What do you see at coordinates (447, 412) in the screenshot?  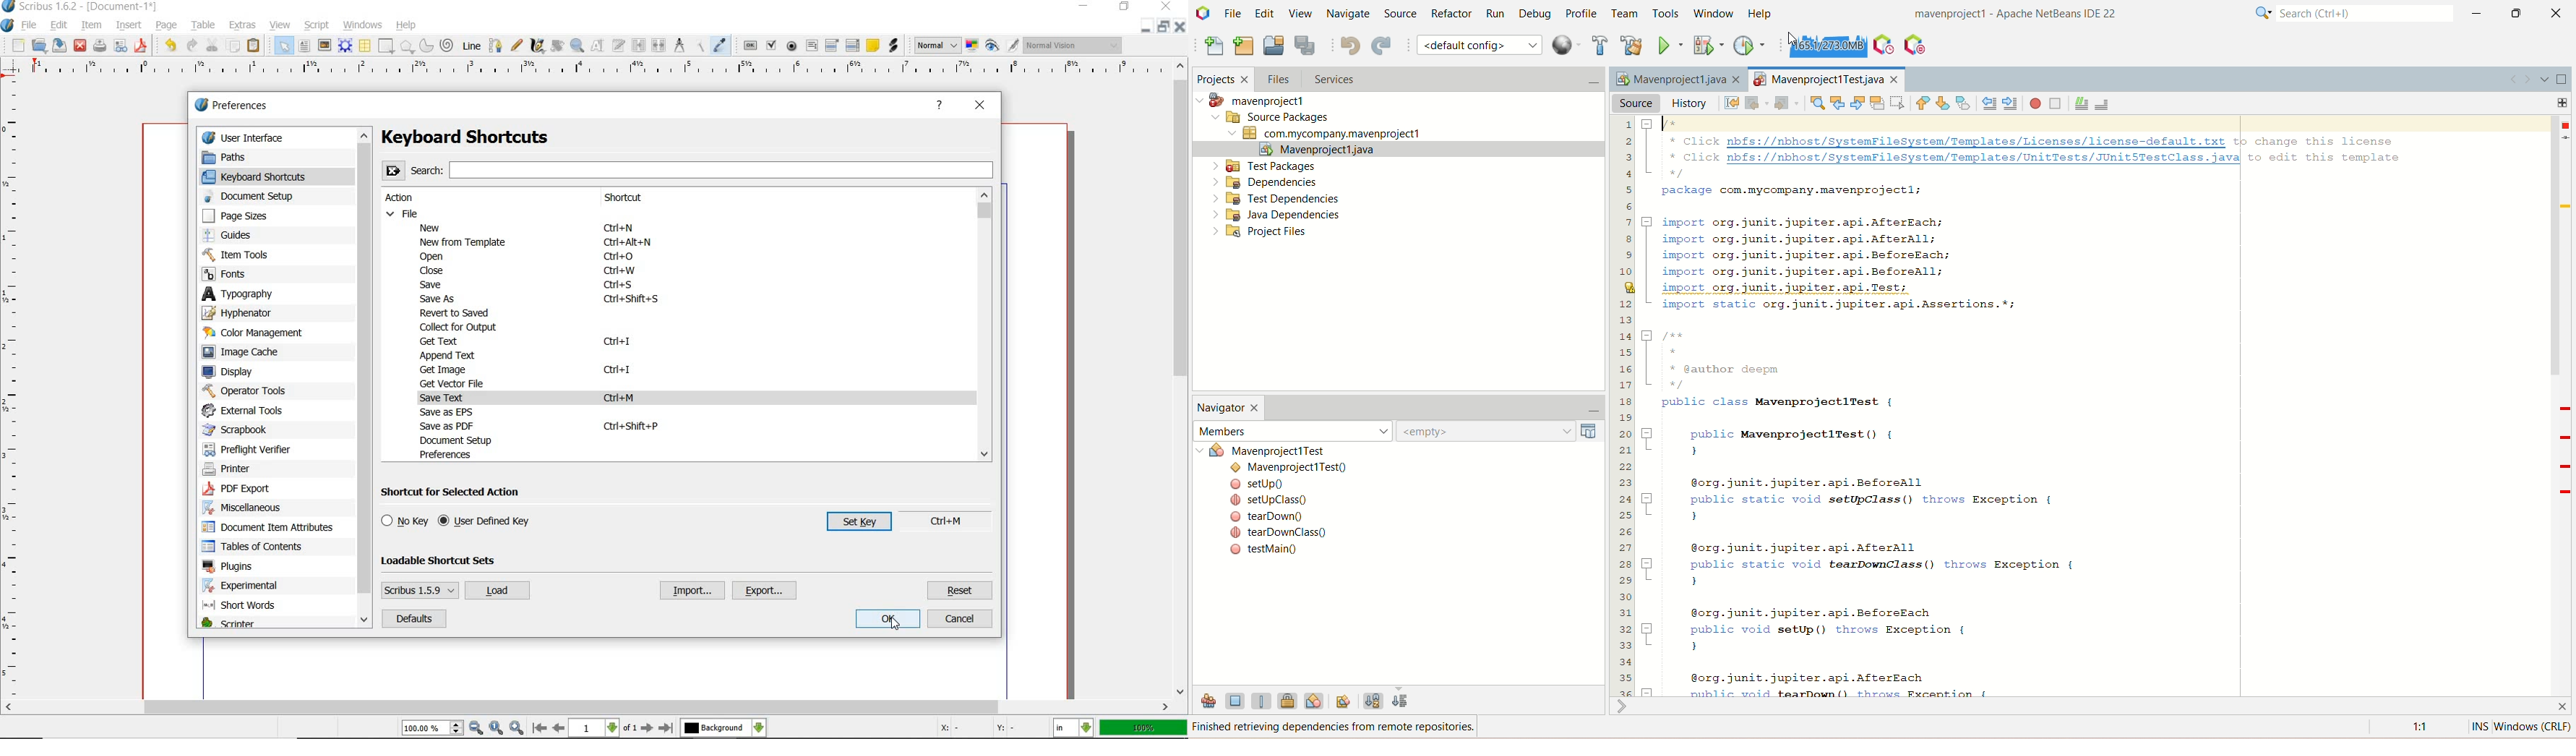 I see `save as EPS` at bounding box center [447, 412].